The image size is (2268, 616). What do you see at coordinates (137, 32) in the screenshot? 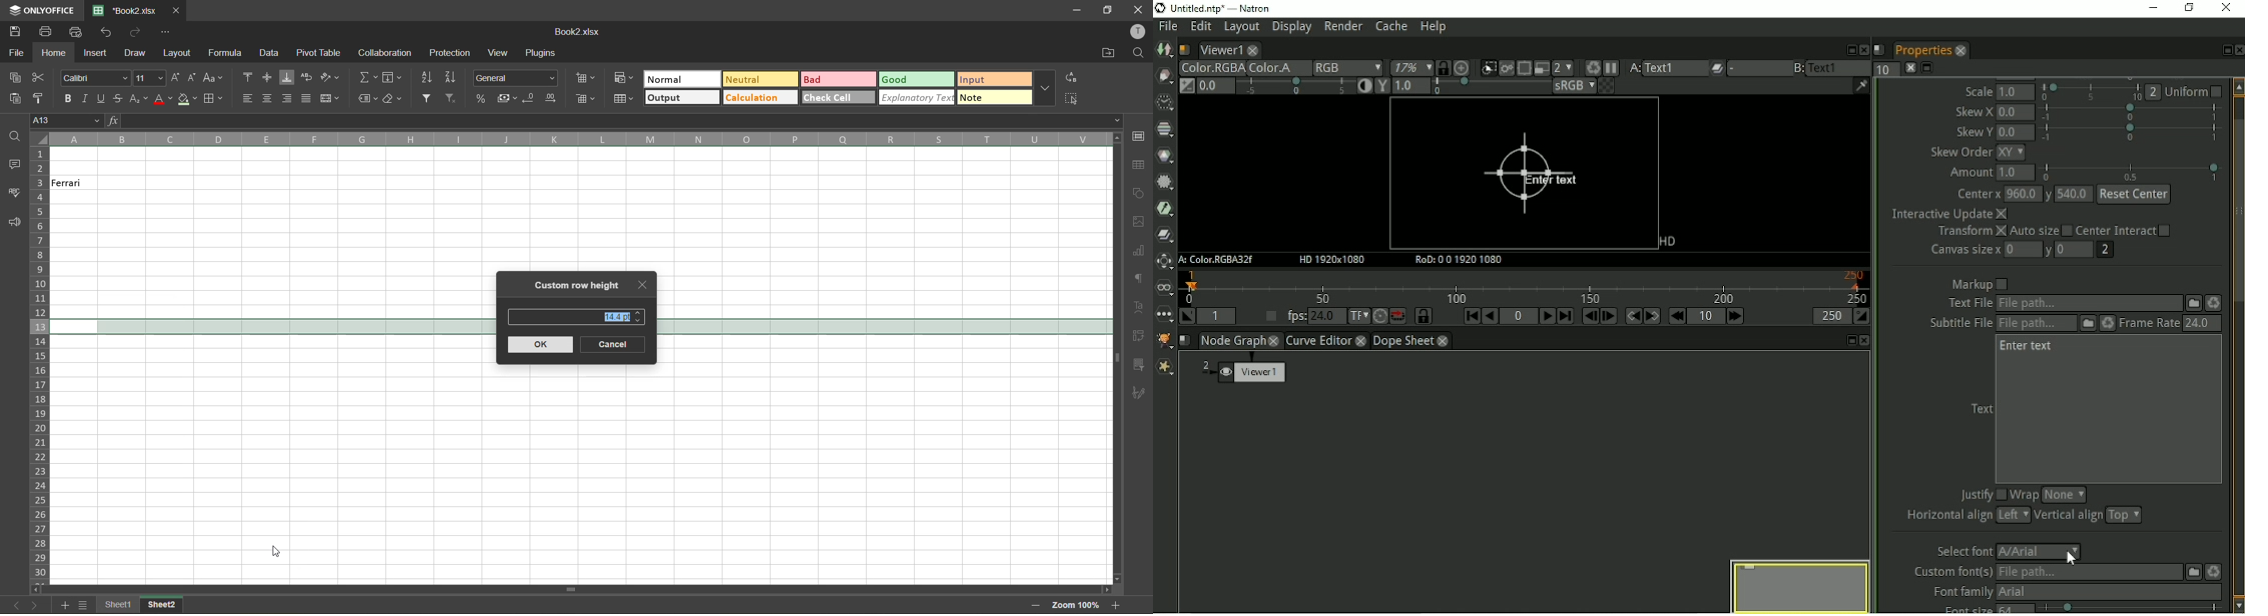
I see `redo` at bounding box center [137, 32].